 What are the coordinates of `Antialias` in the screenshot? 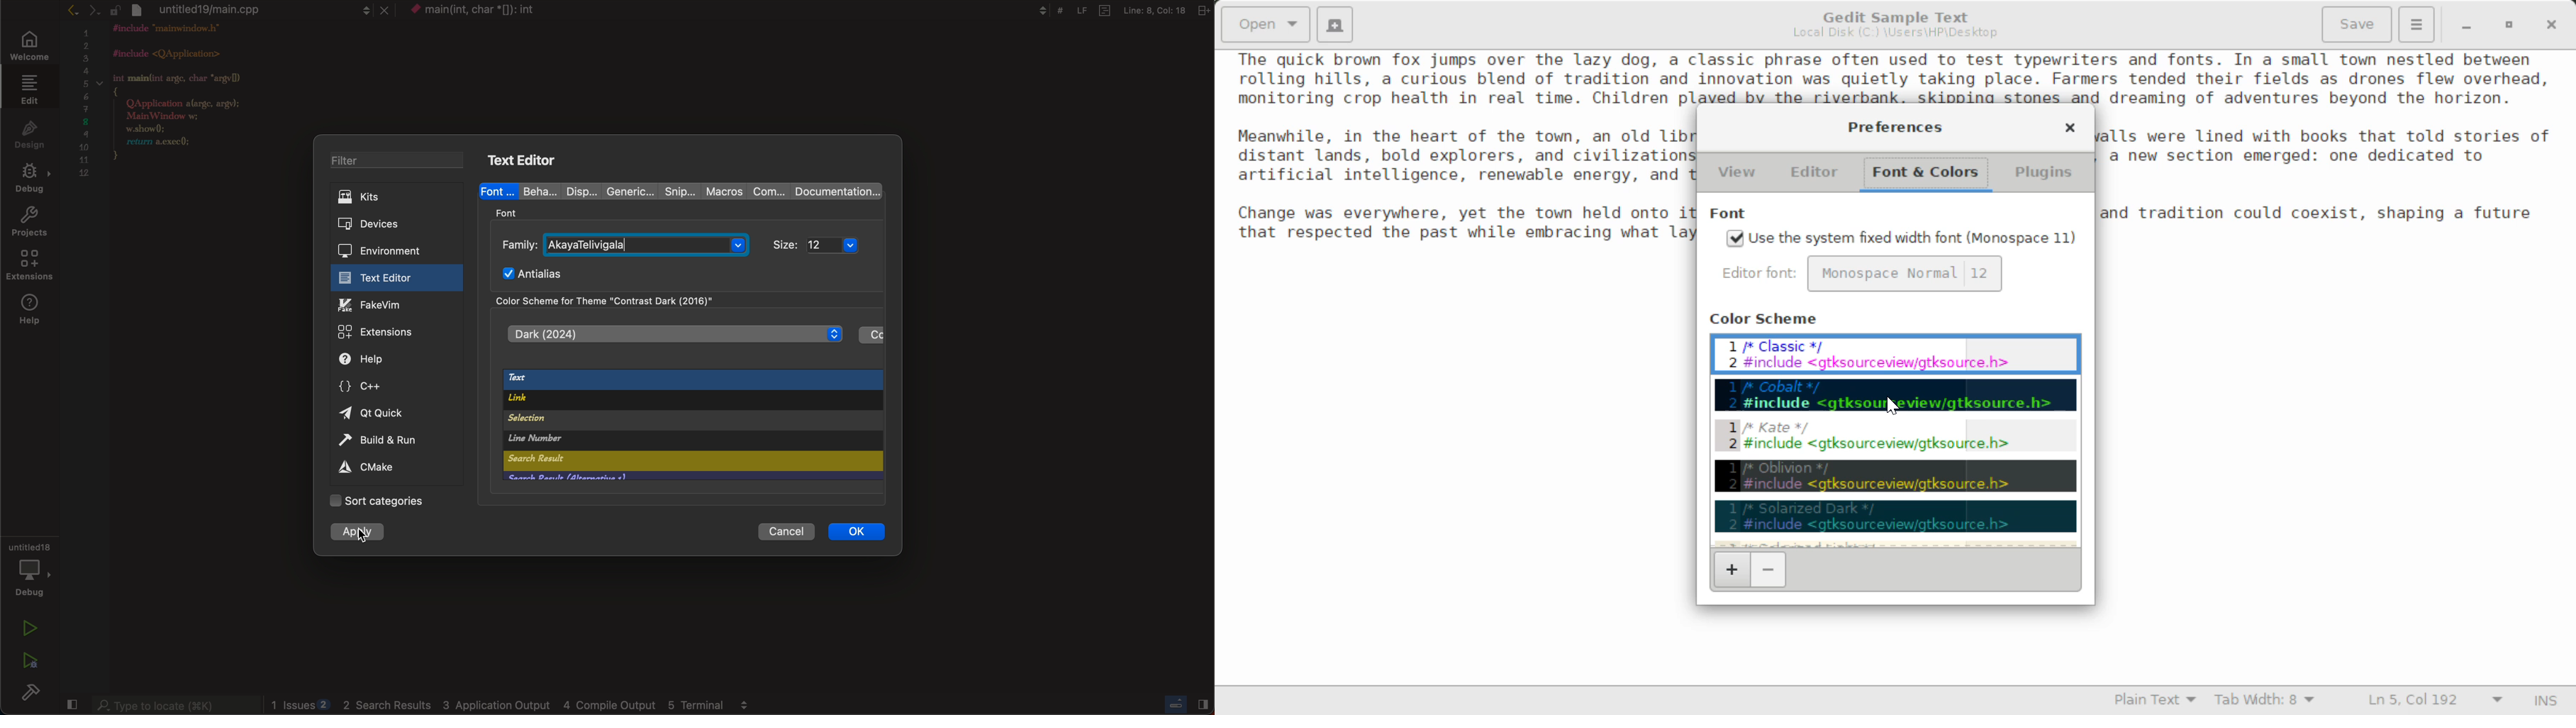 It's located at (537, 273).